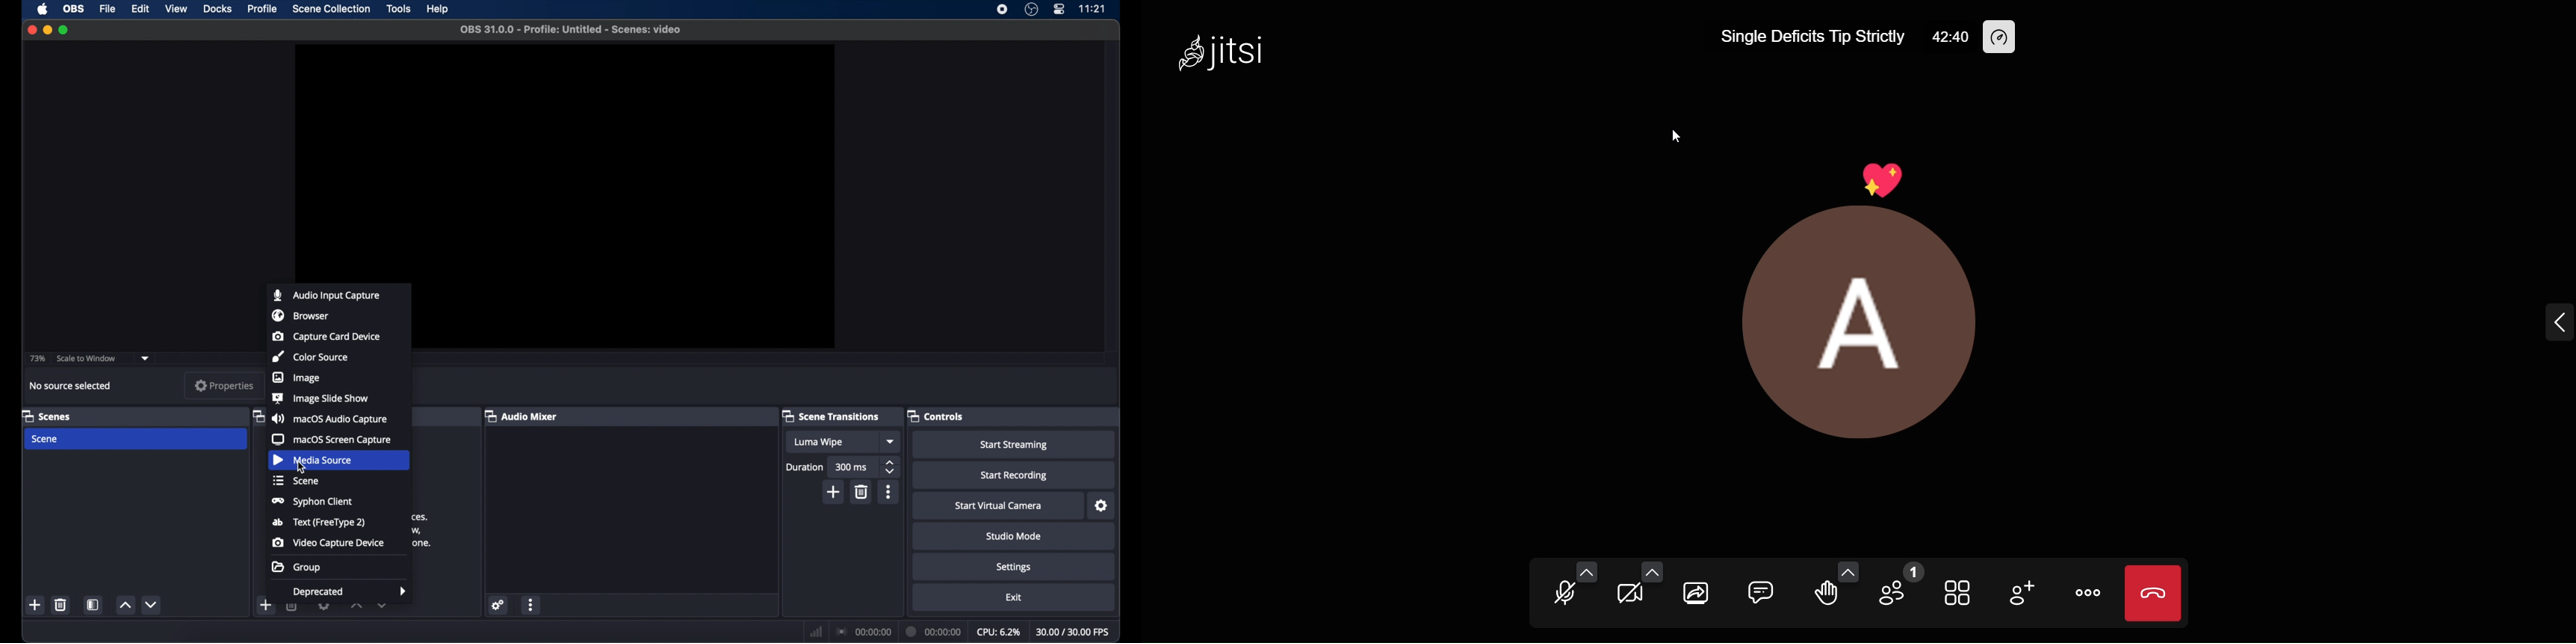 The image size is (2576, 644). I want to click on delete, so click(61, 604).